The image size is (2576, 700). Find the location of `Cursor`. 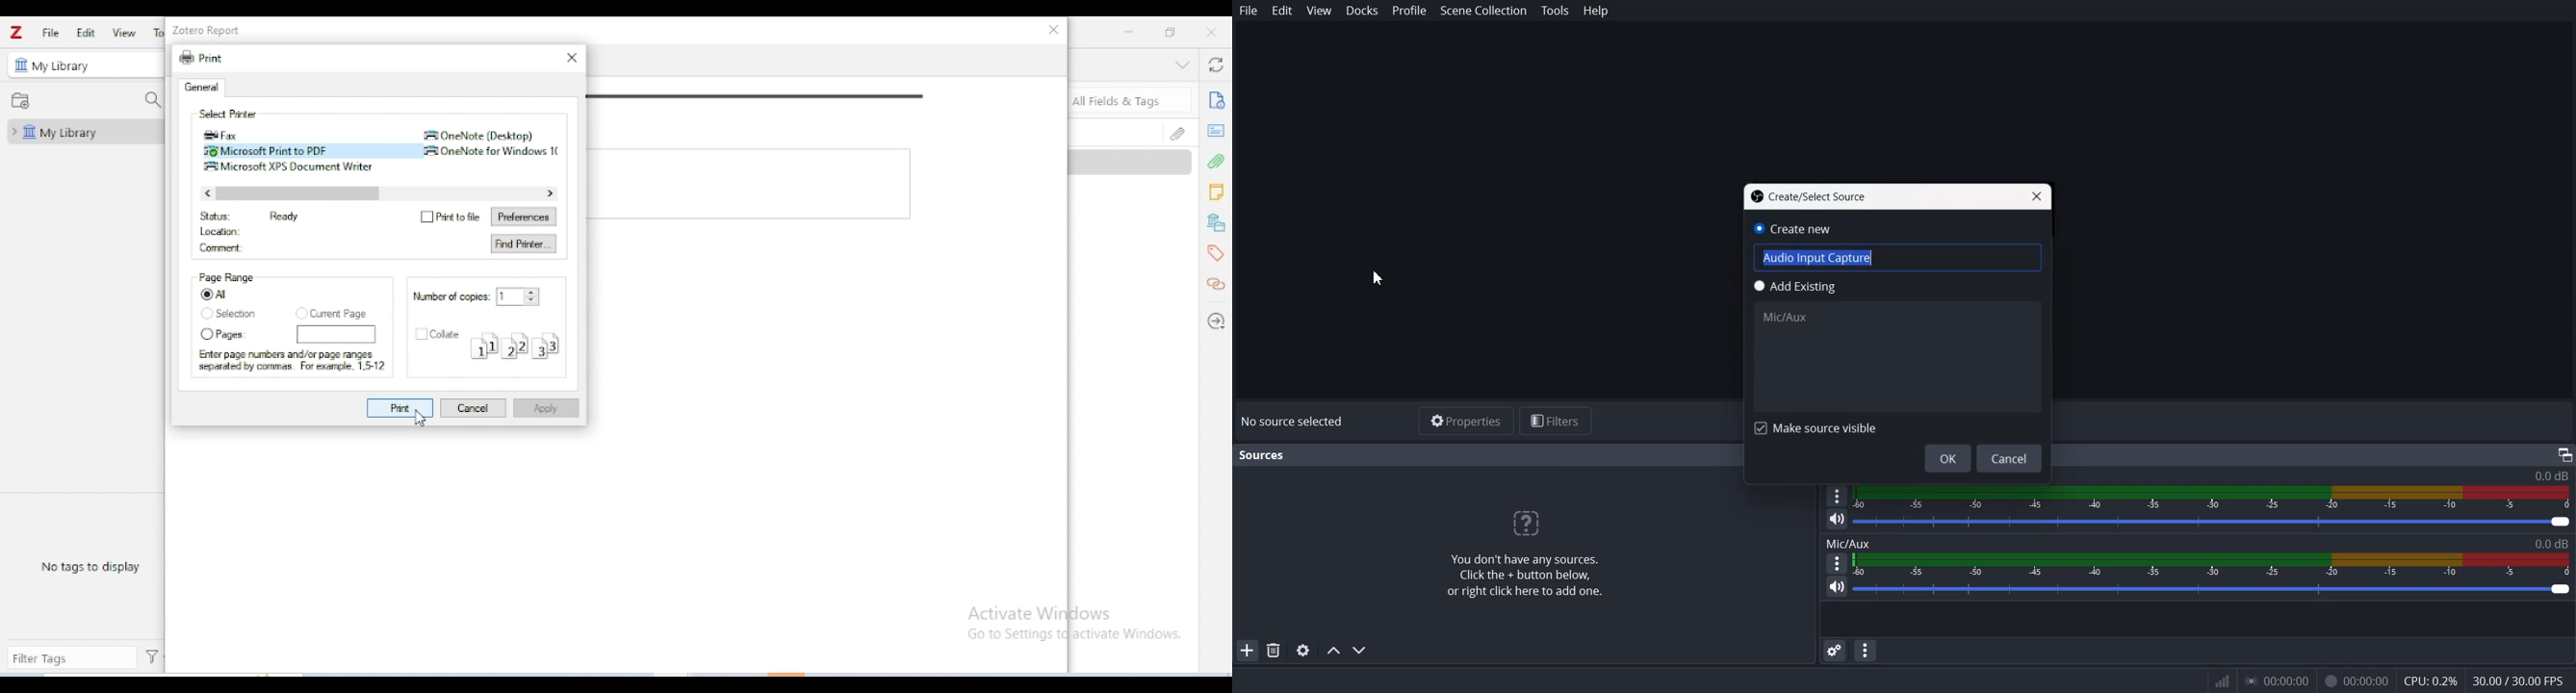

Cursor is located at coordinates (1388, 277).